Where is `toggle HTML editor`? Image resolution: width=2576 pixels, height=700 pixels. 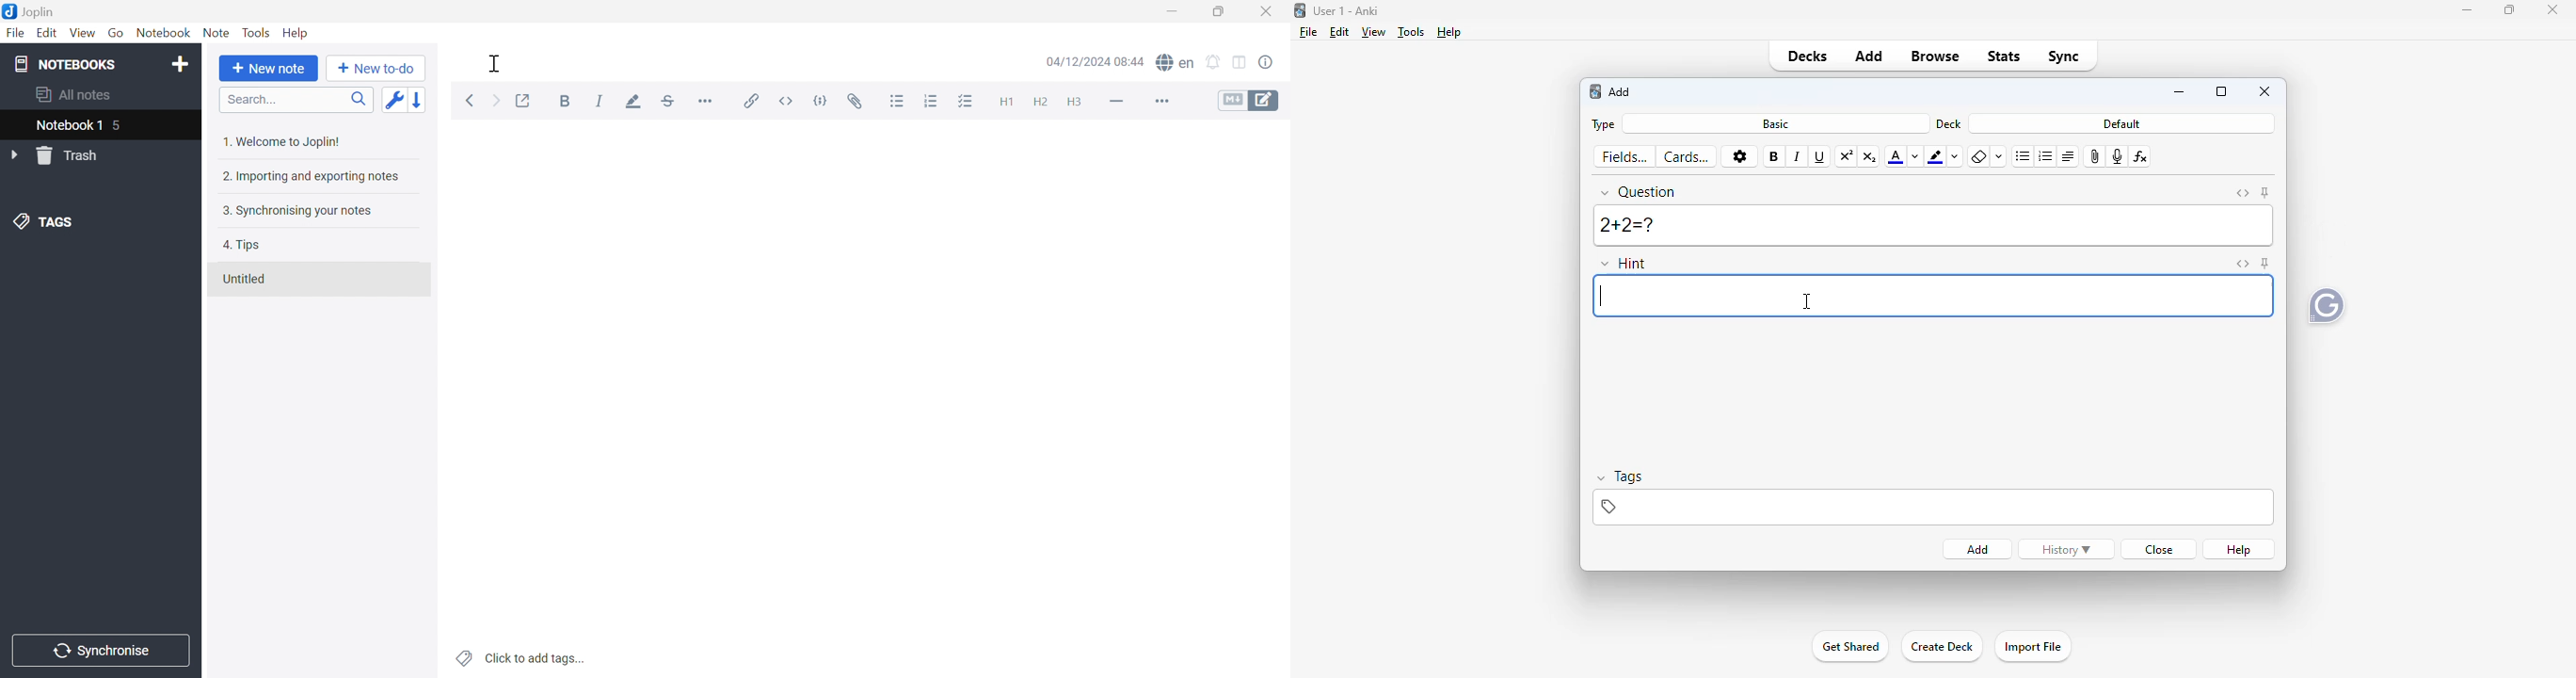 toggle HTML editor is located at coordinates (2244, 264).